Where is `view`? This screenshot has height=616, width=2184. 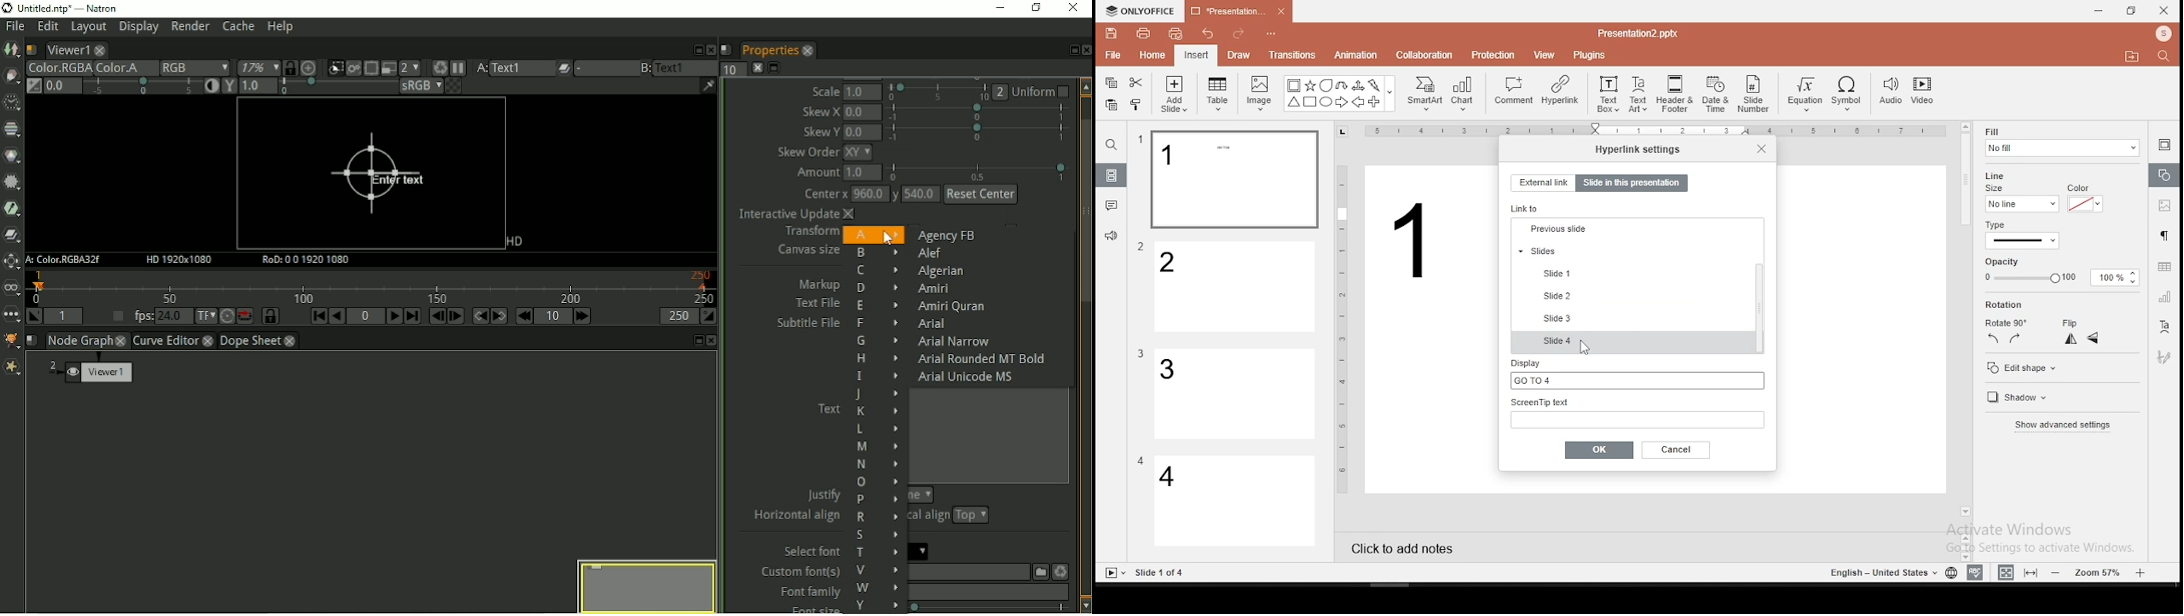
view is located at coordinates (1546, 54).